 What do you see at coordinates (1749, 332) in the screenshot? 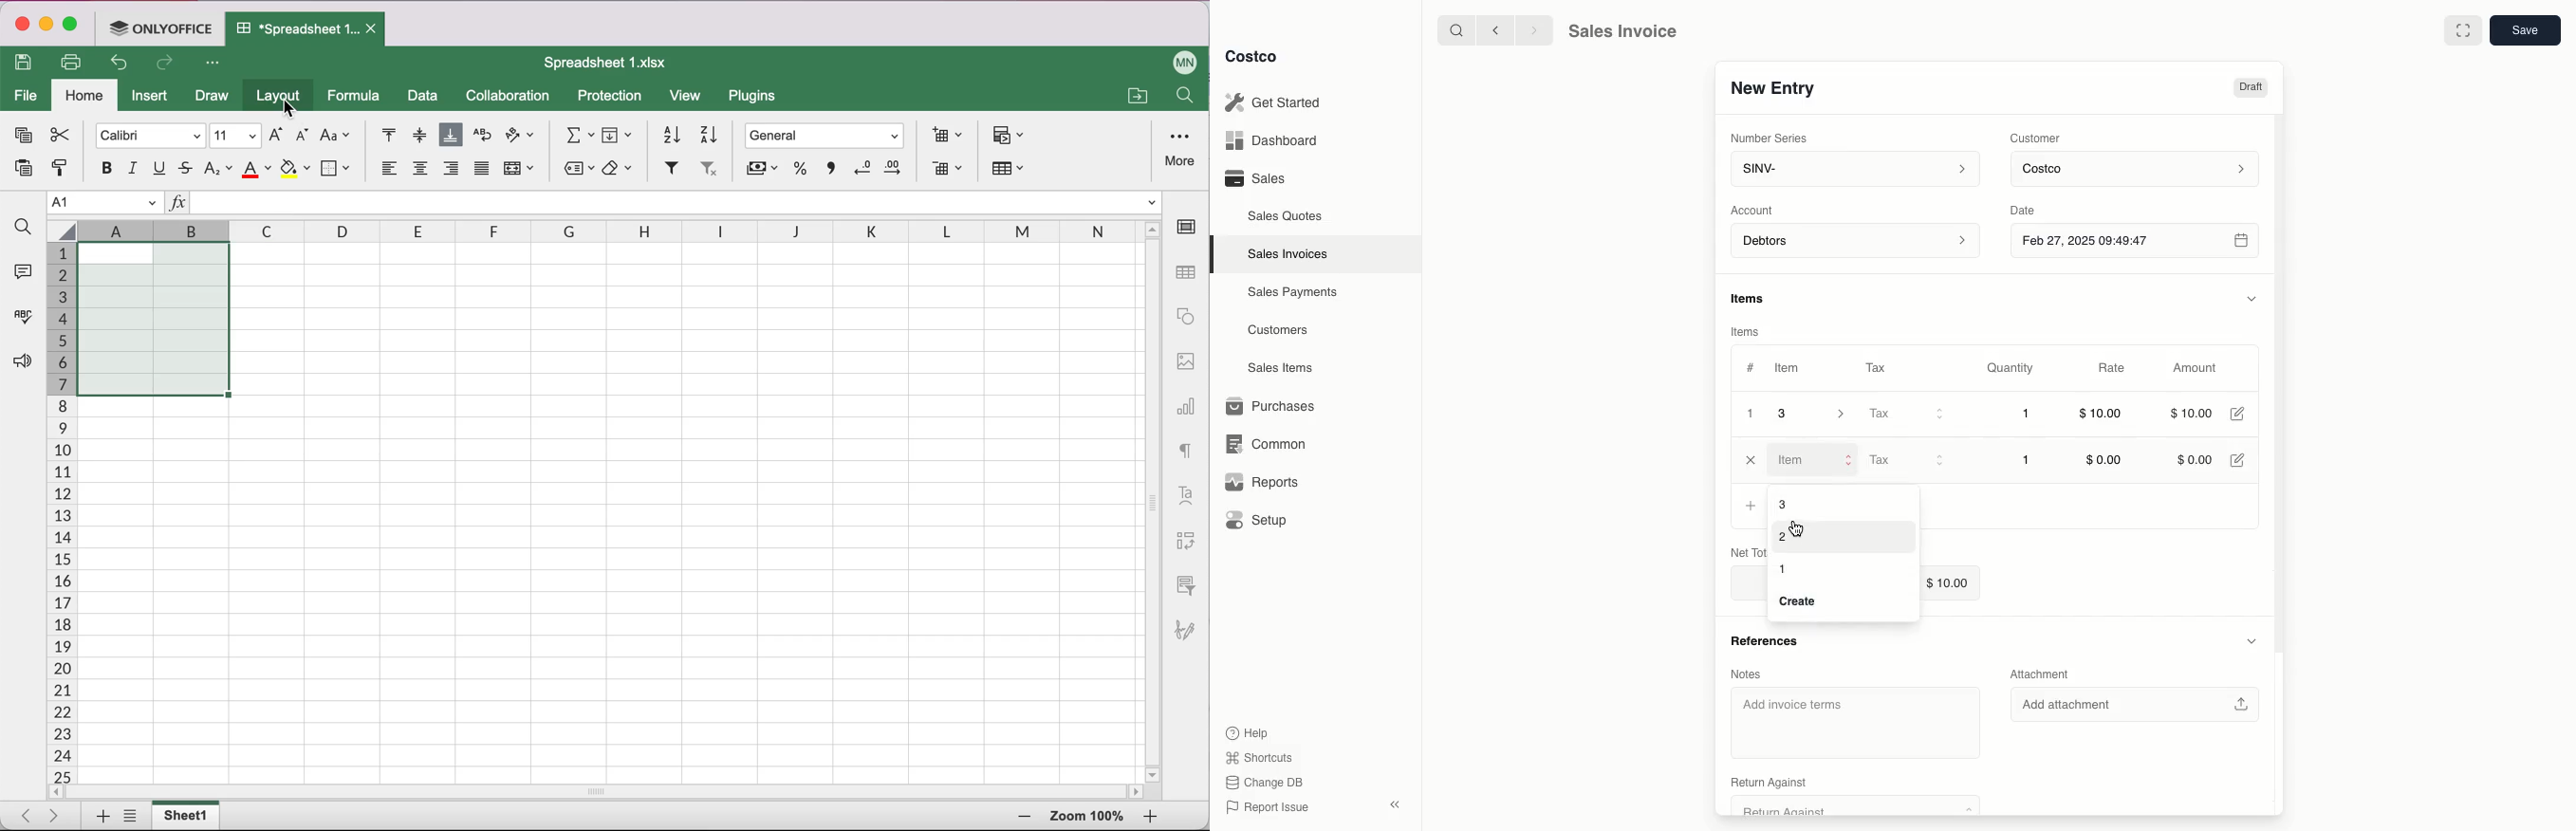
I see `Items` at bounding box center [1749, 332].